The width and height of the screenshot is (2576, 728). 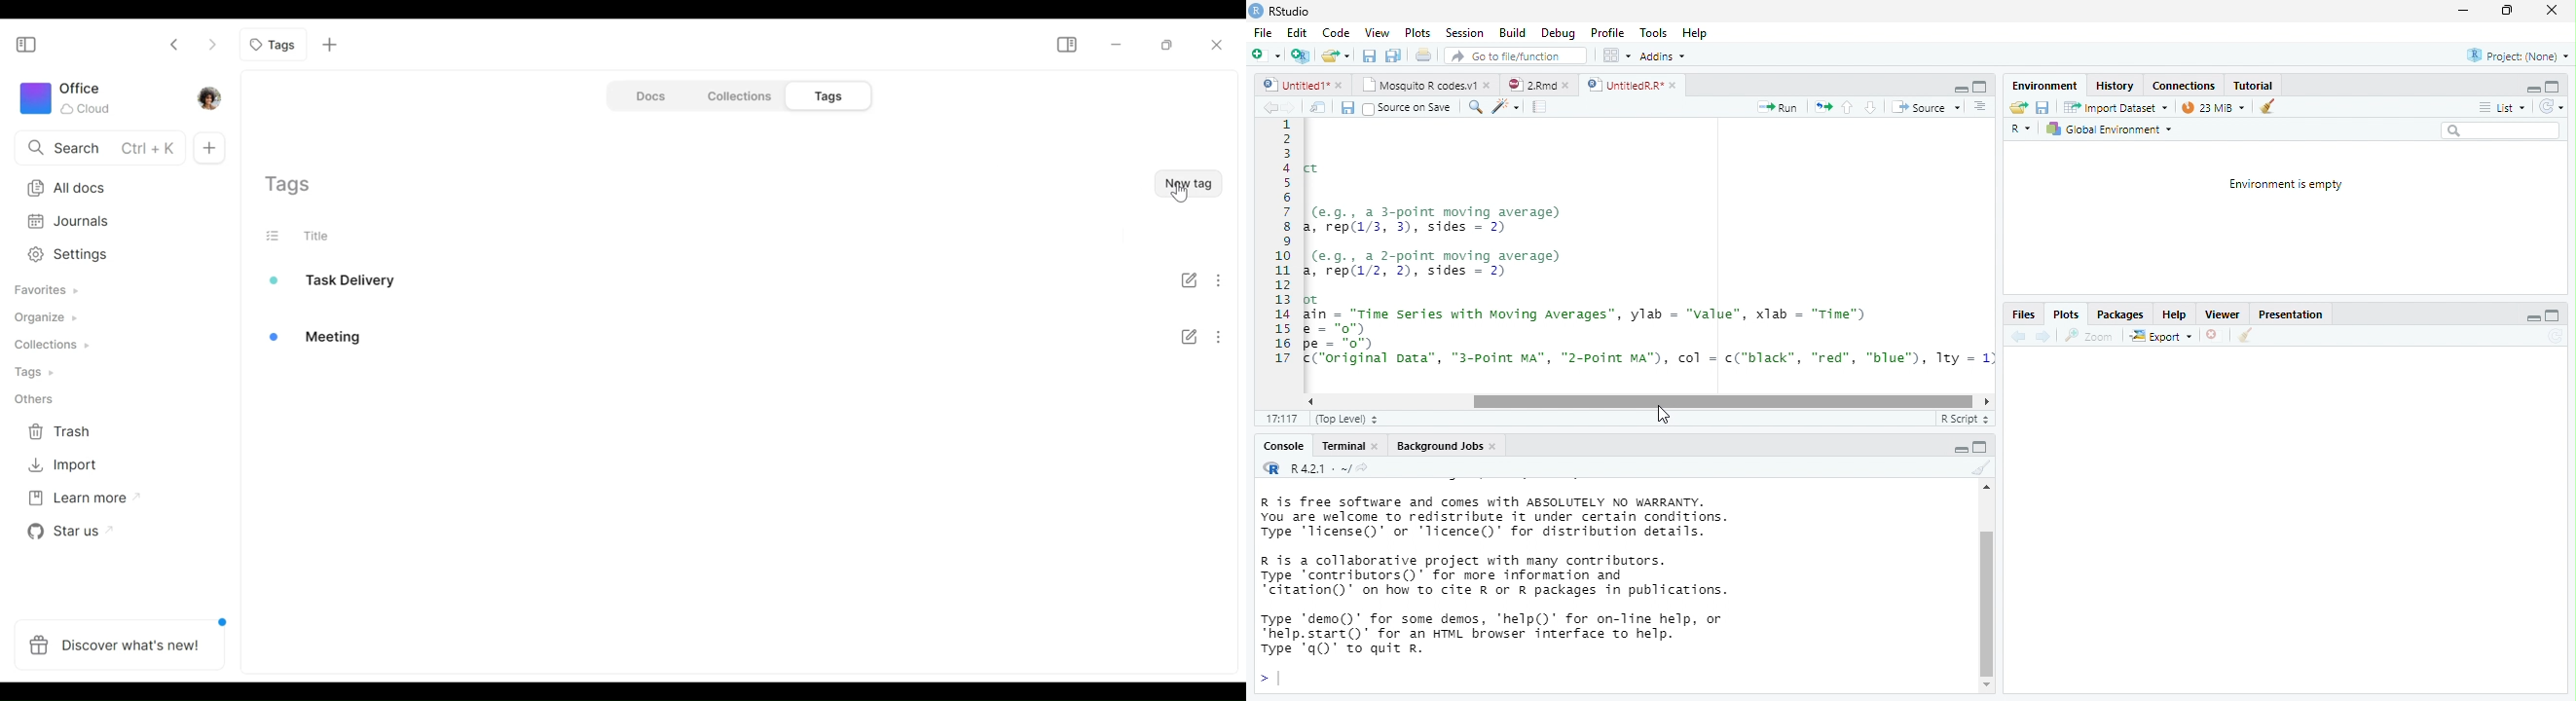 What do you see at coordinates (1262, 33) in the screenshot?
I see `File` at bounding box center [1262, 33].